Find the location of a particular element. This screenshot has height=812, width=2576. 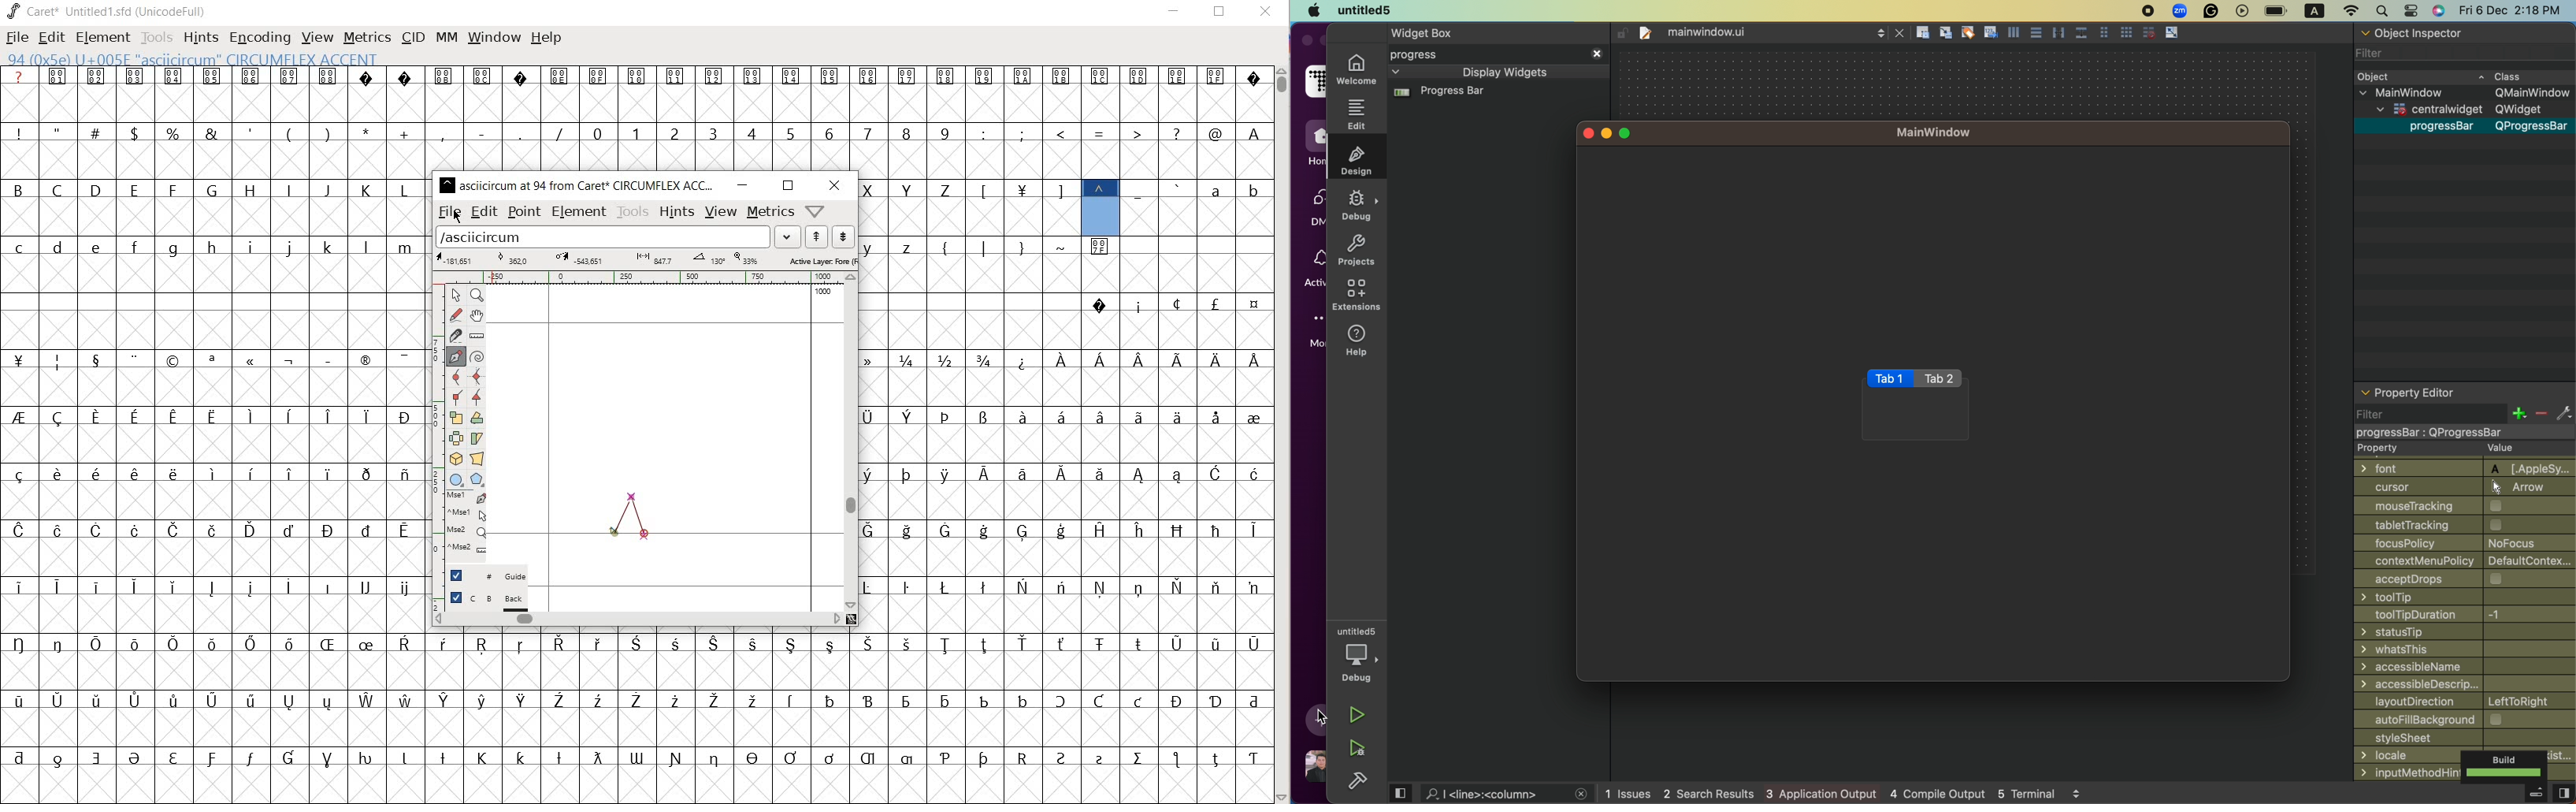

logs is located at coordinates (1841, 793).